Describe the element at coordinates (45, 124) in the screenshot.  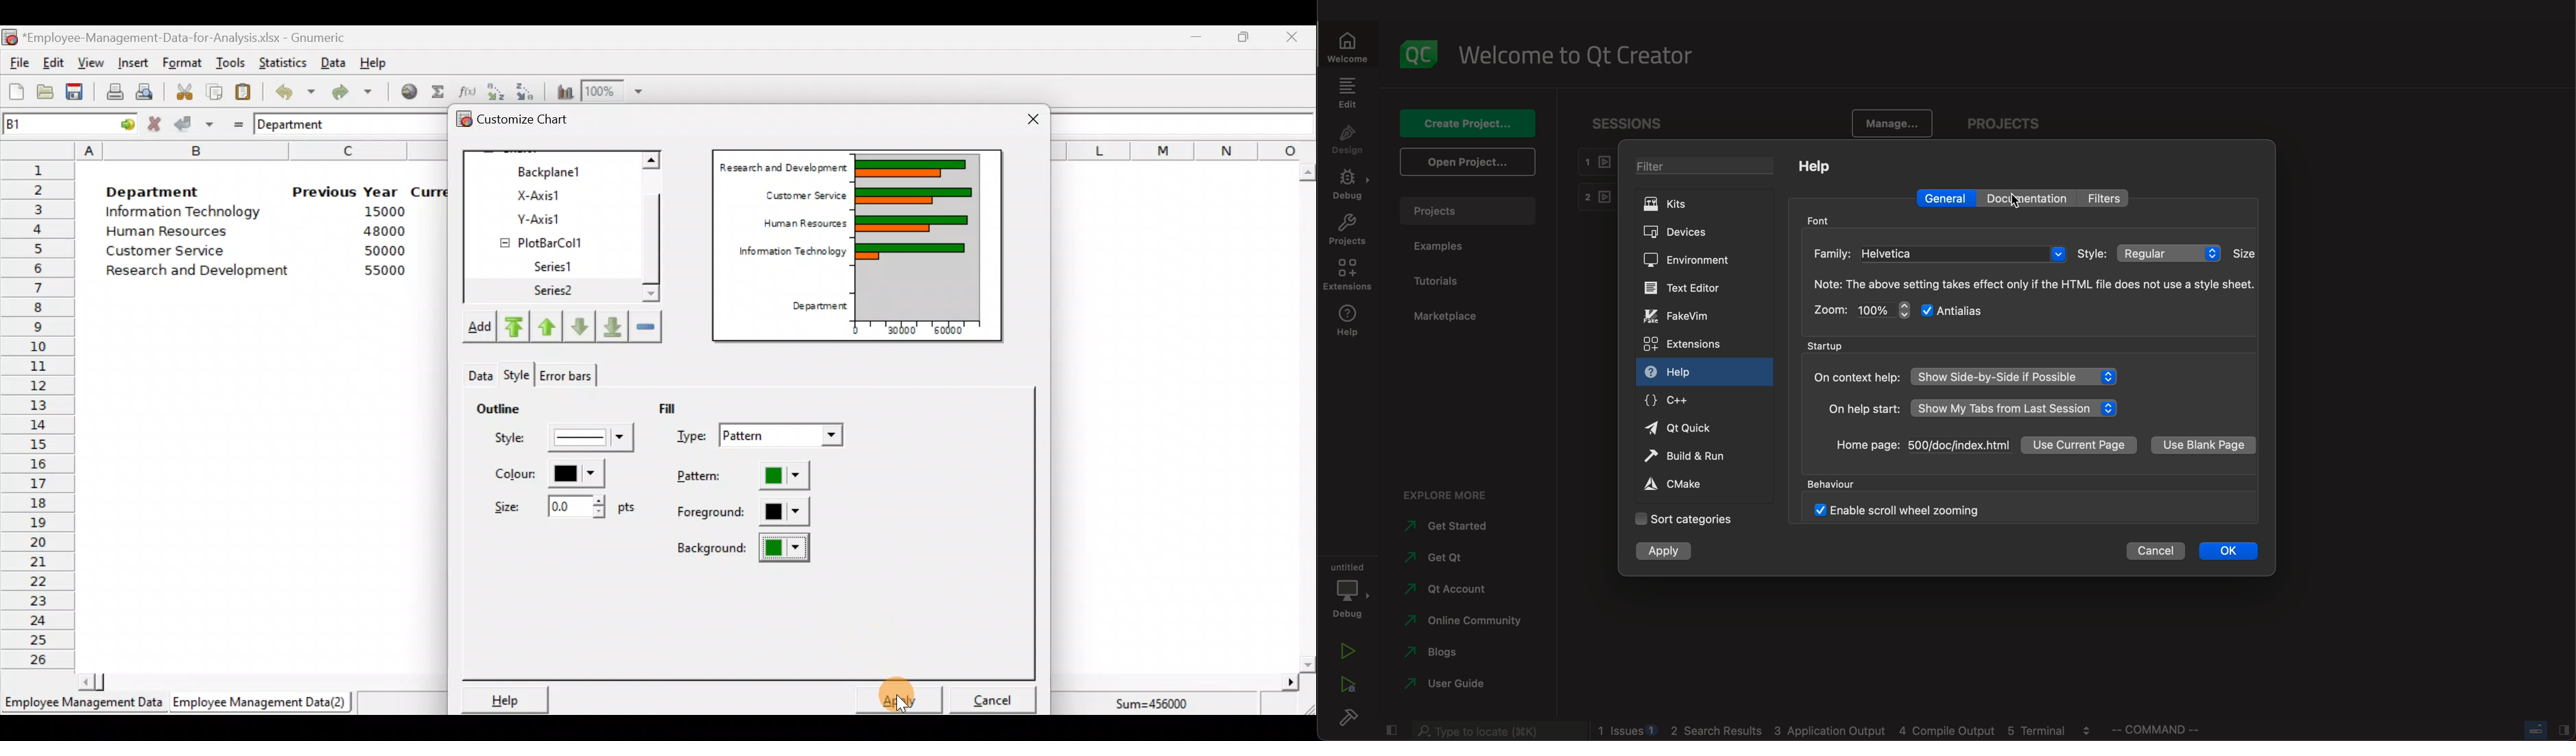
I see `Cell name B1` at that location.